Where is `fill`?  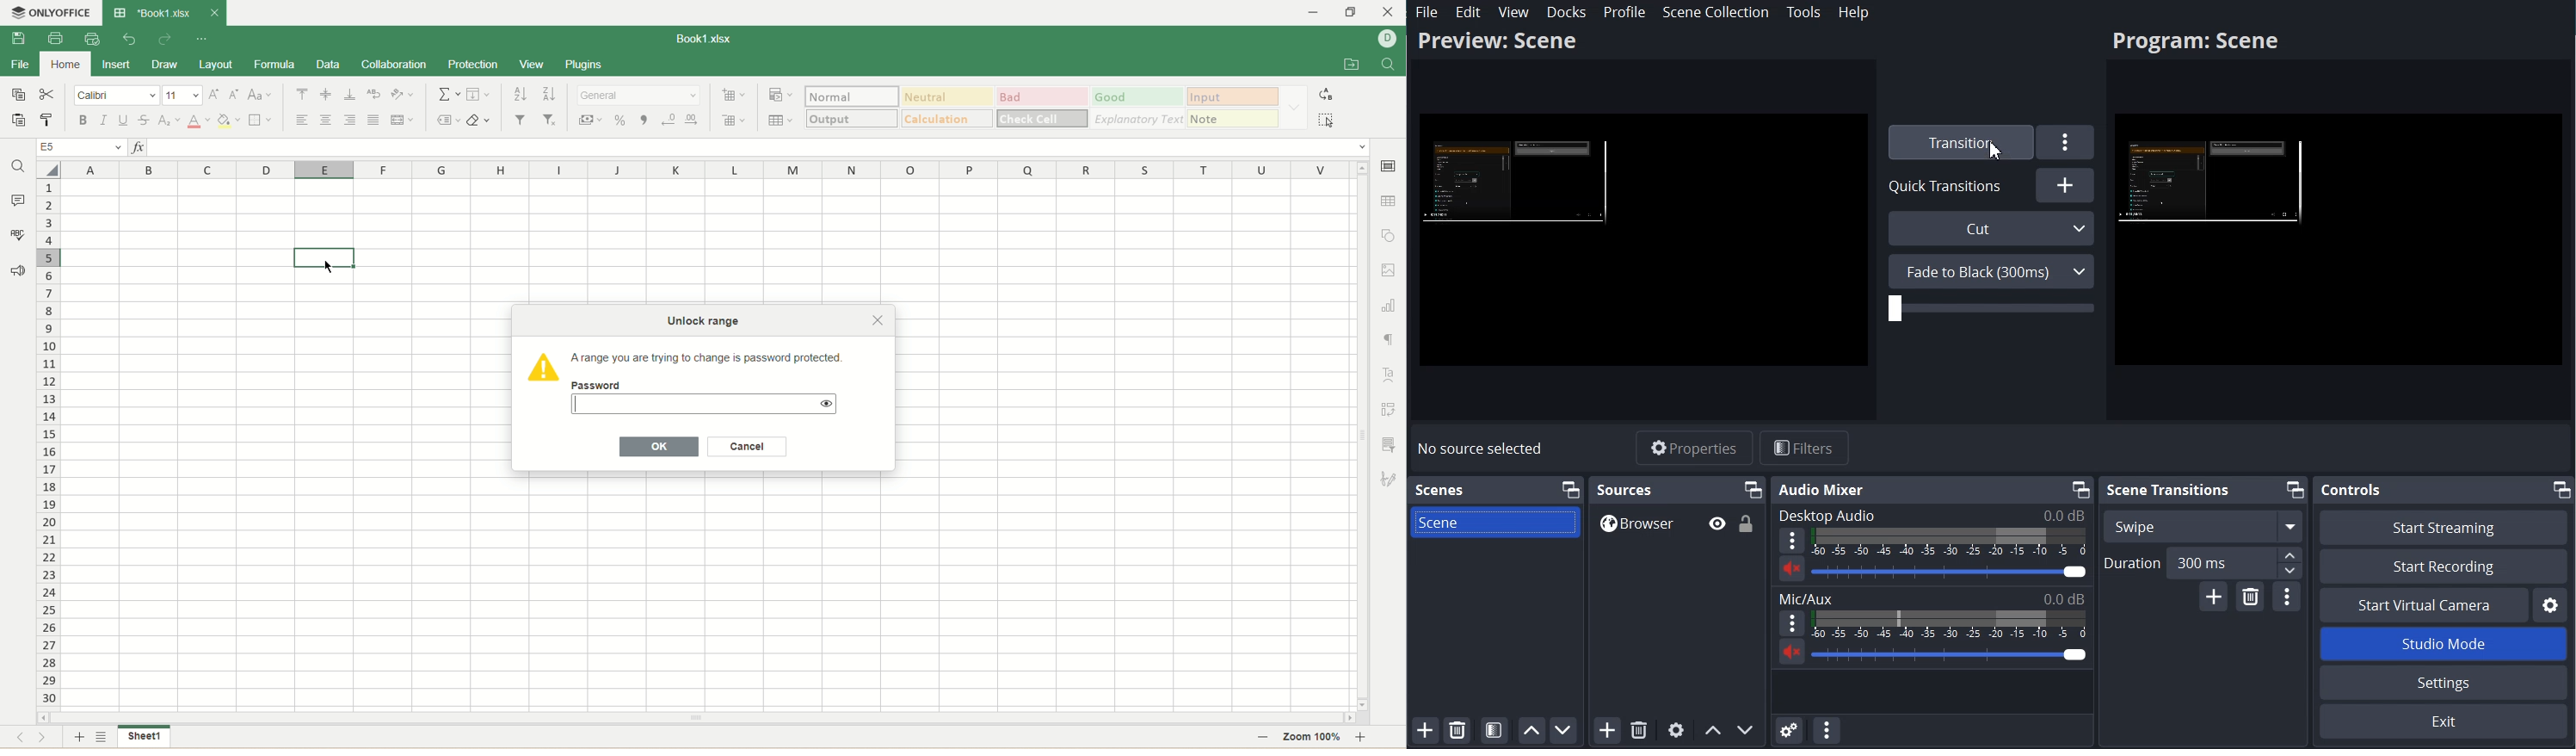
fill is located at coordinates (478, 93).